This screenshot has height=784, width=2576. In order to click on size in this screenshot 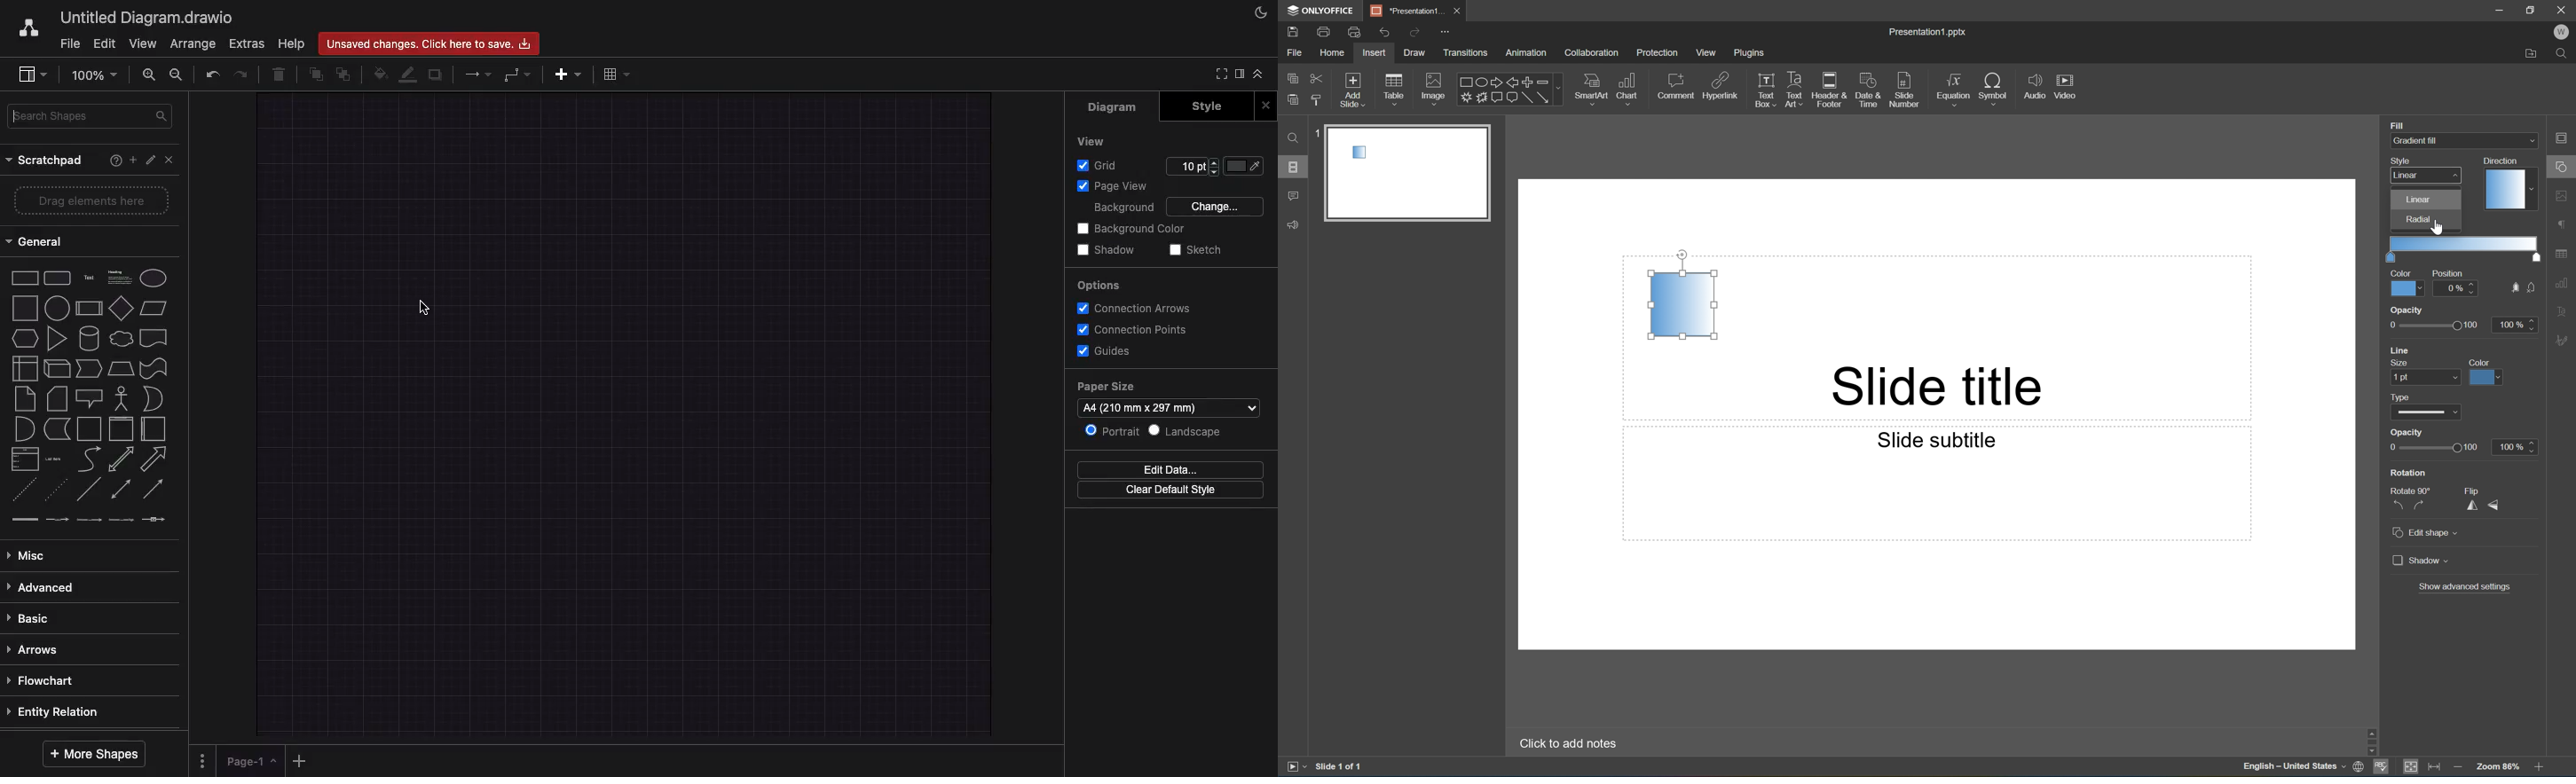, I will do `click(2429, 374)`.